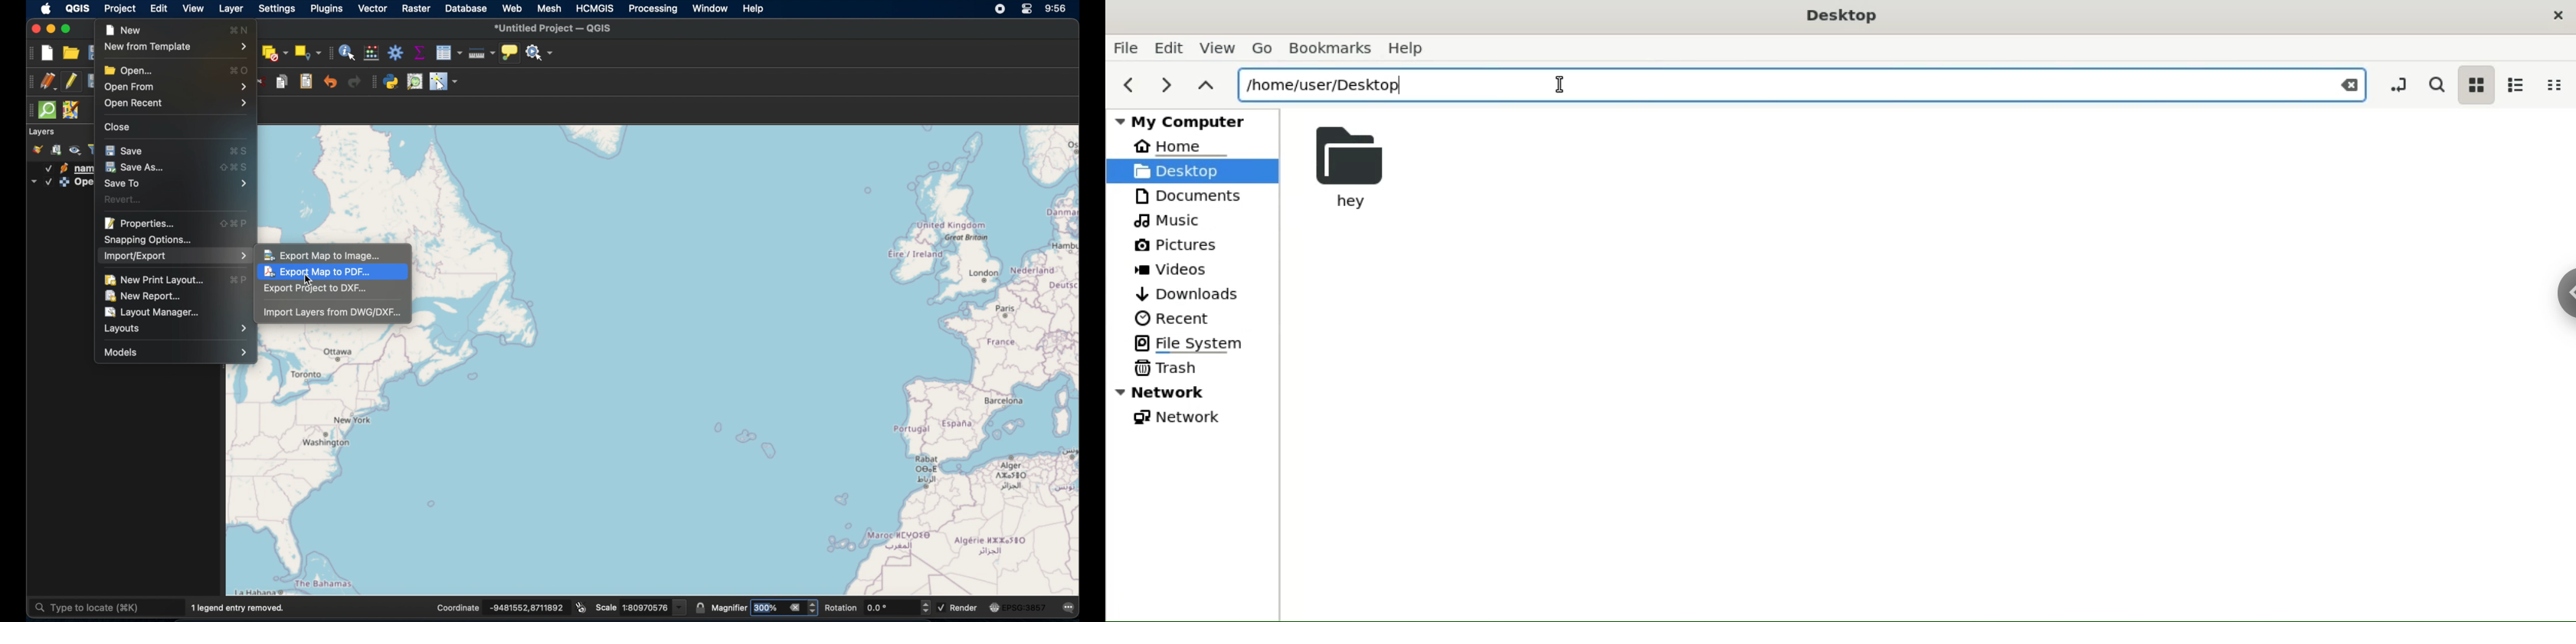  I want to click on HCMGIS, so click(595, 8).